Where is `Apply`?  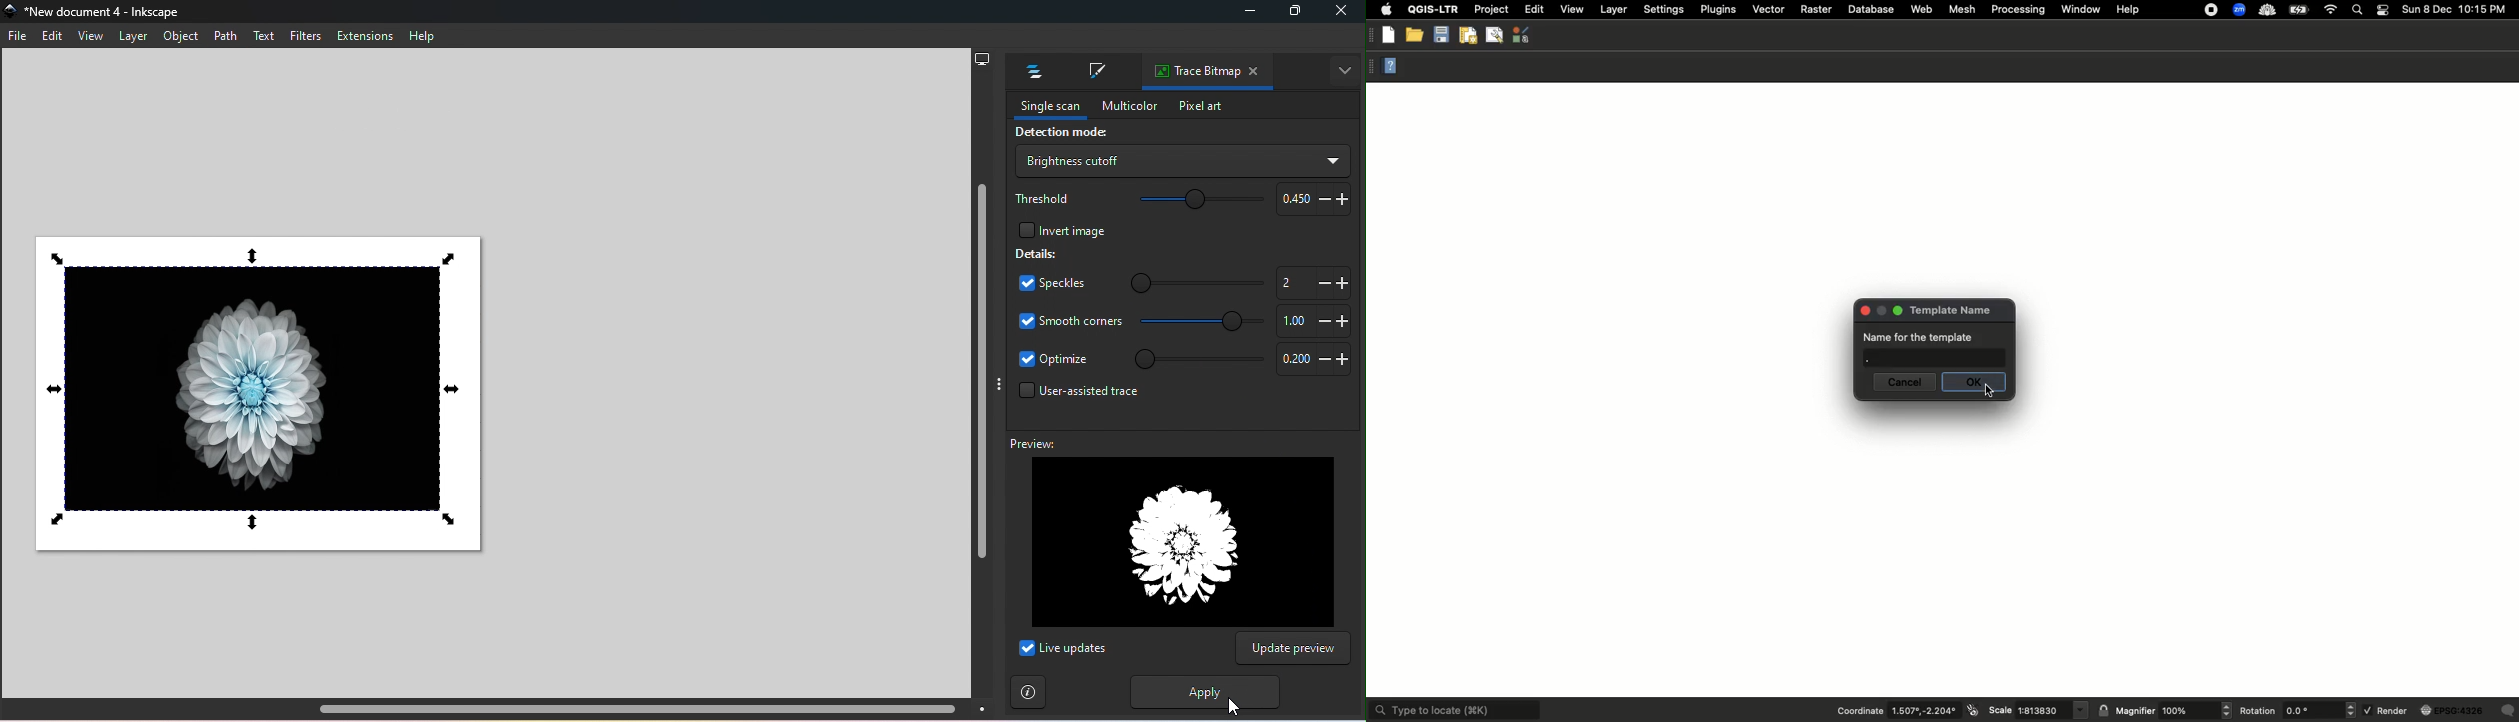 Apply is located at coordinates (1200, 692).